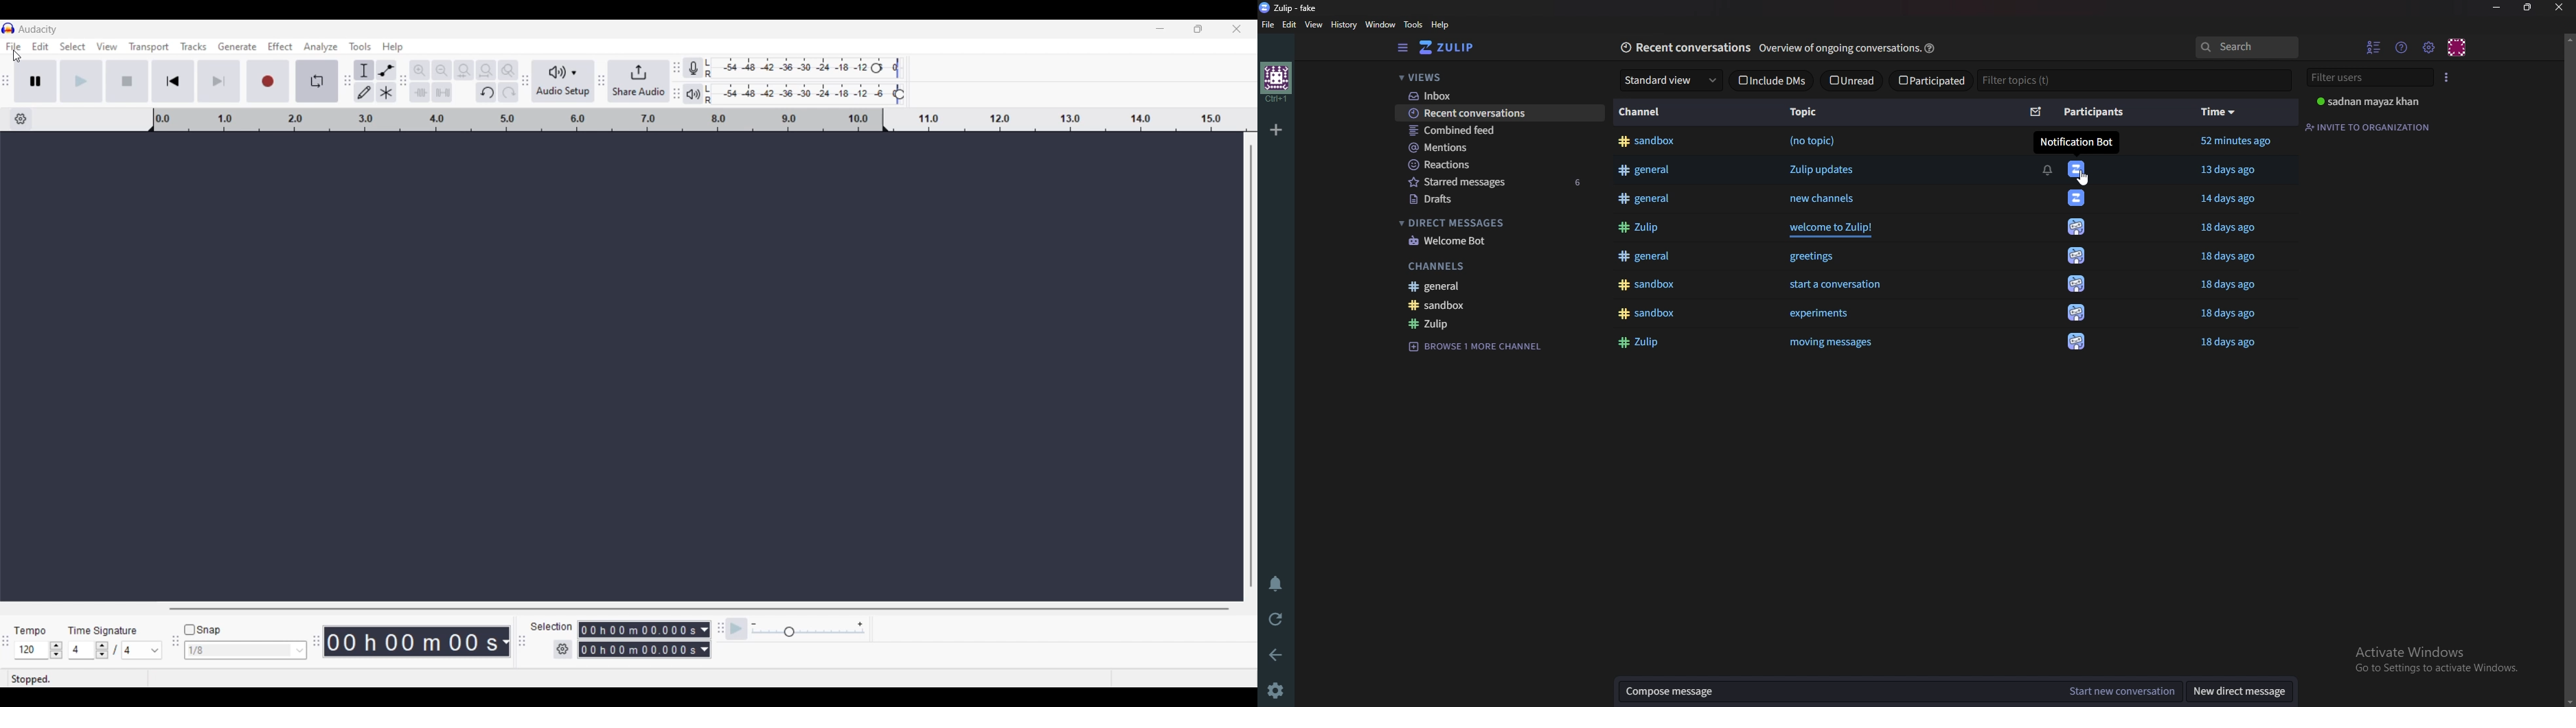  What do you see at coordinates (421, 70) in the screenshot?
I see `Zoom in` at bounding box center [421, 70].